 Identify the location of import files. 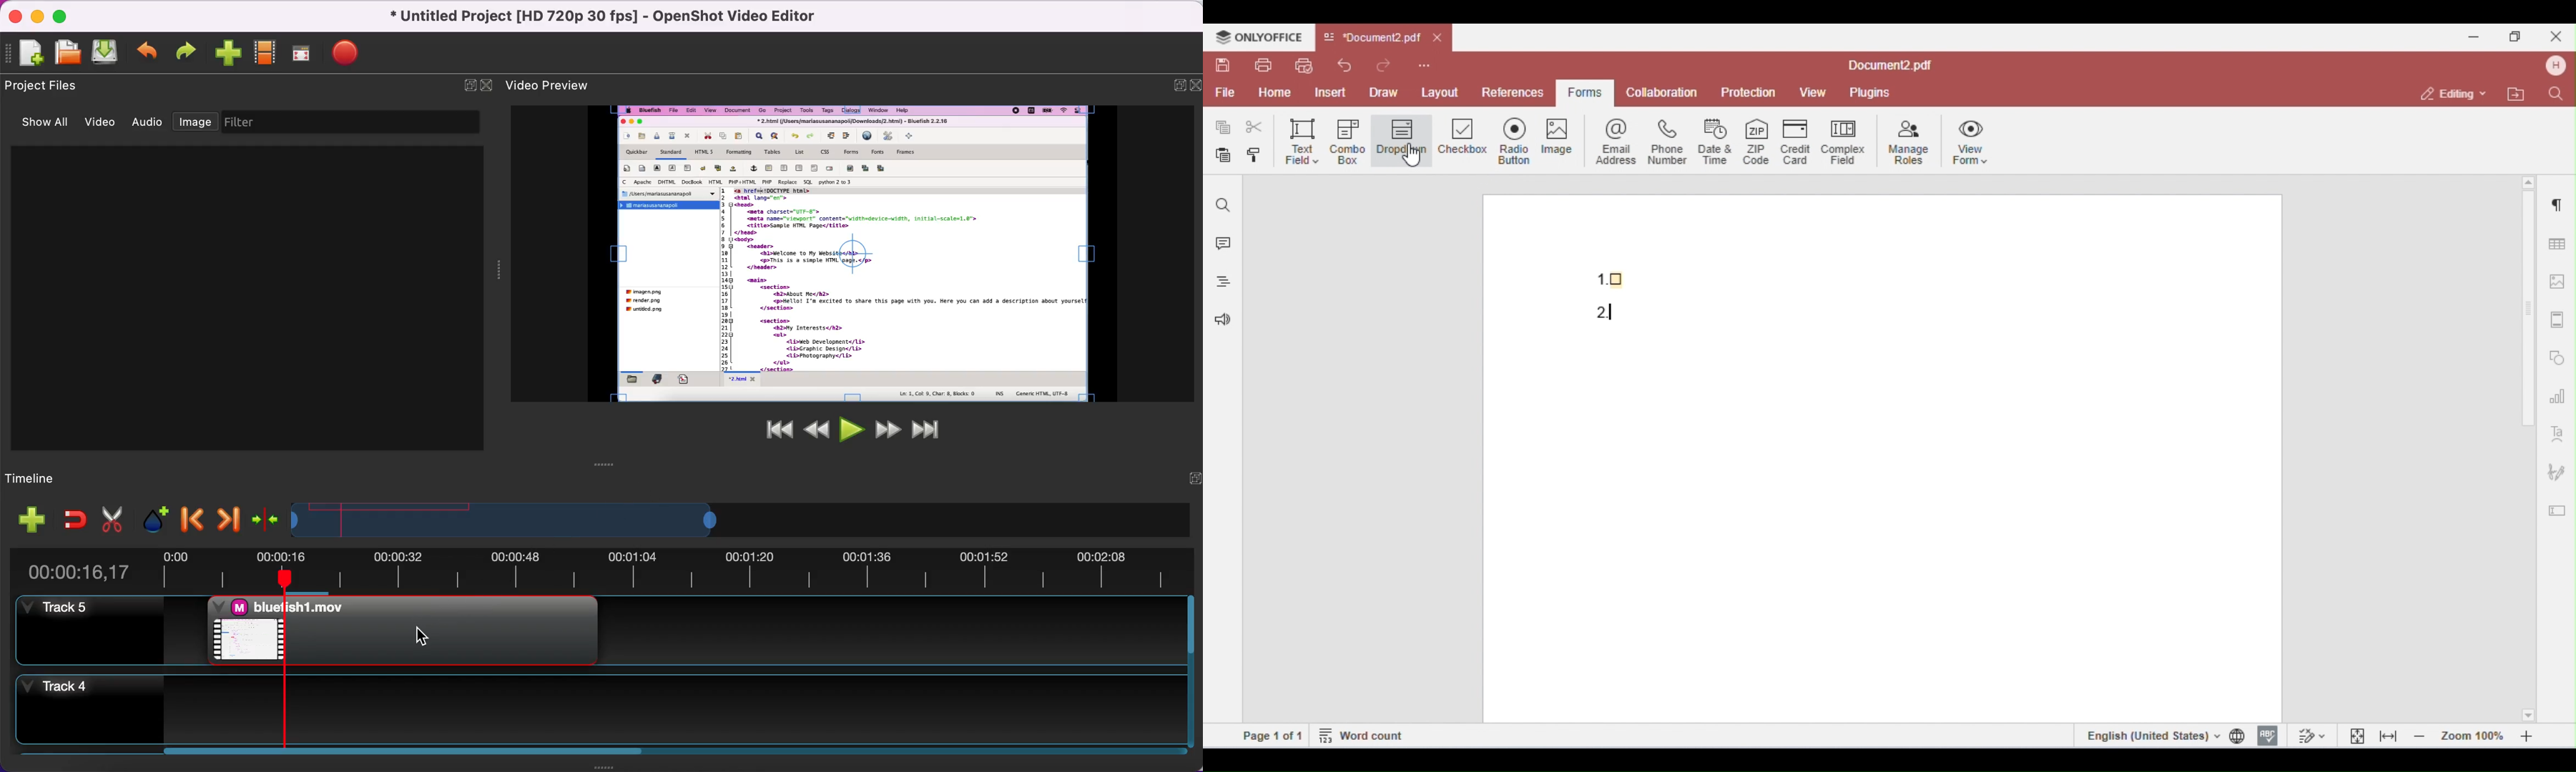
(229, 54).